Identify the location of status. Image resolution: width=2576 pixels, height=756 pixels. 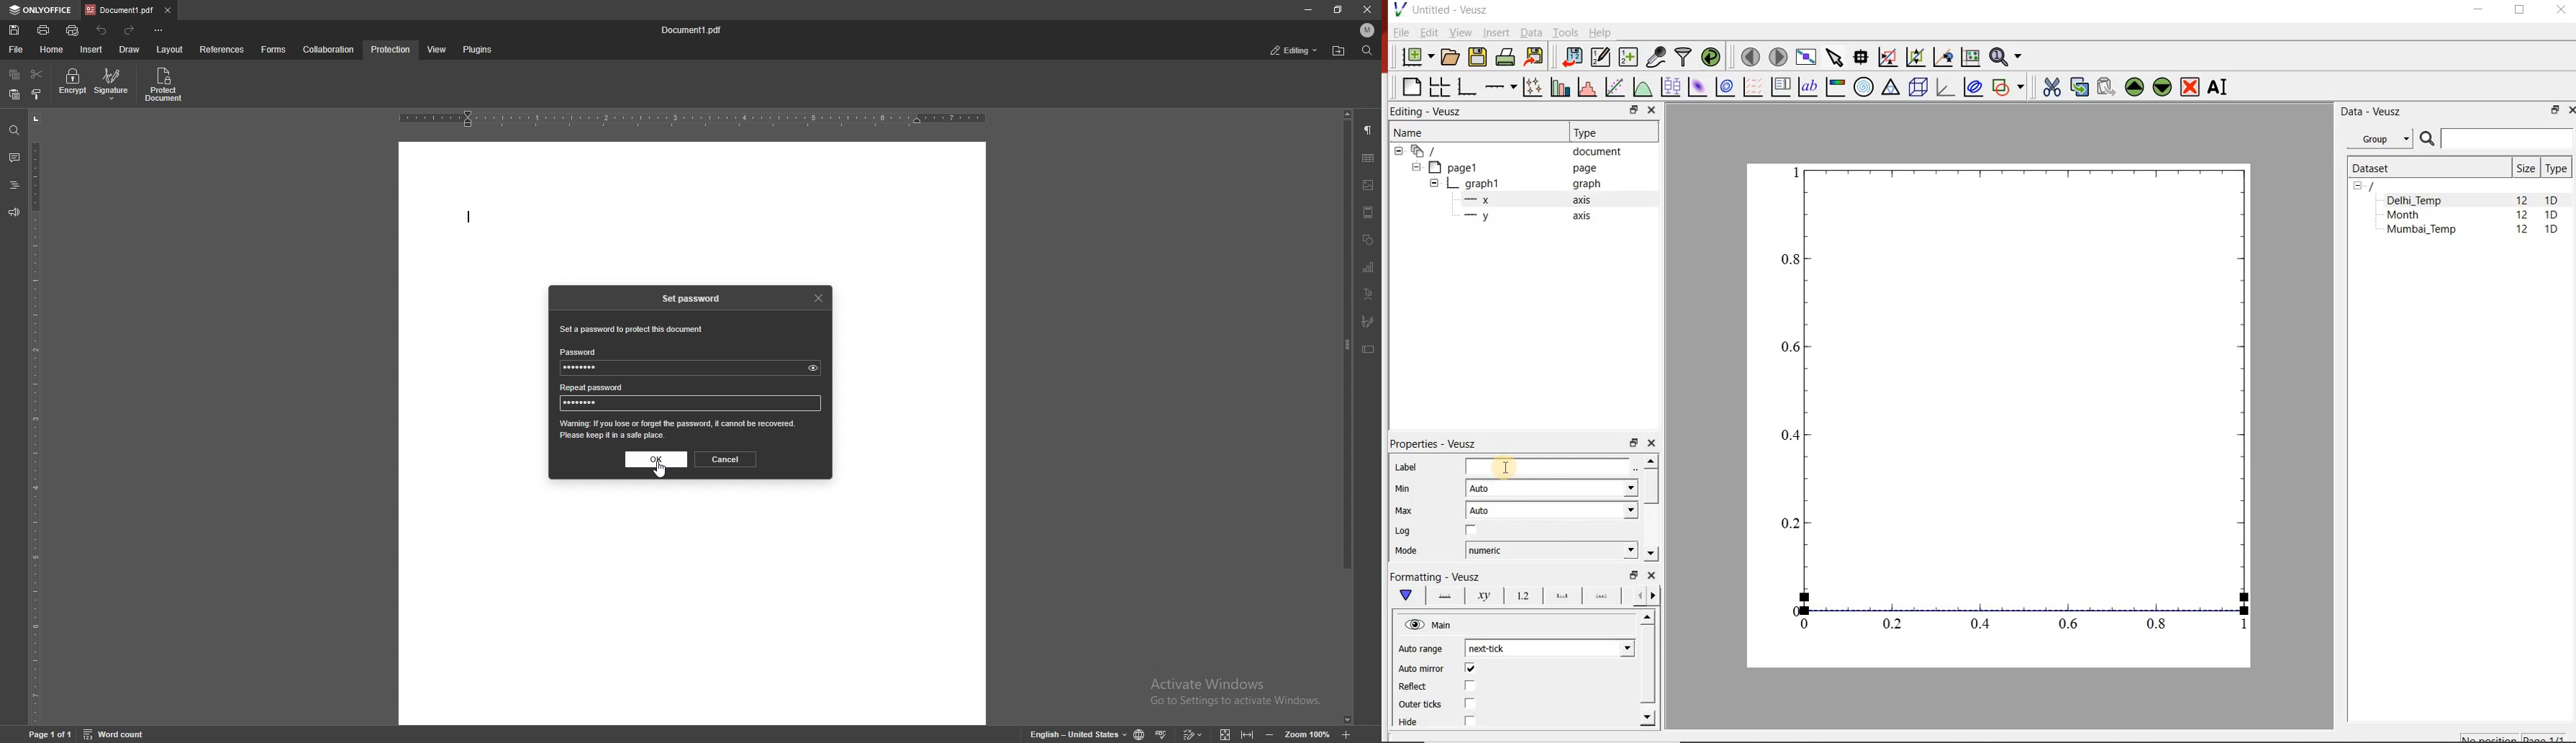
(1294, 50).